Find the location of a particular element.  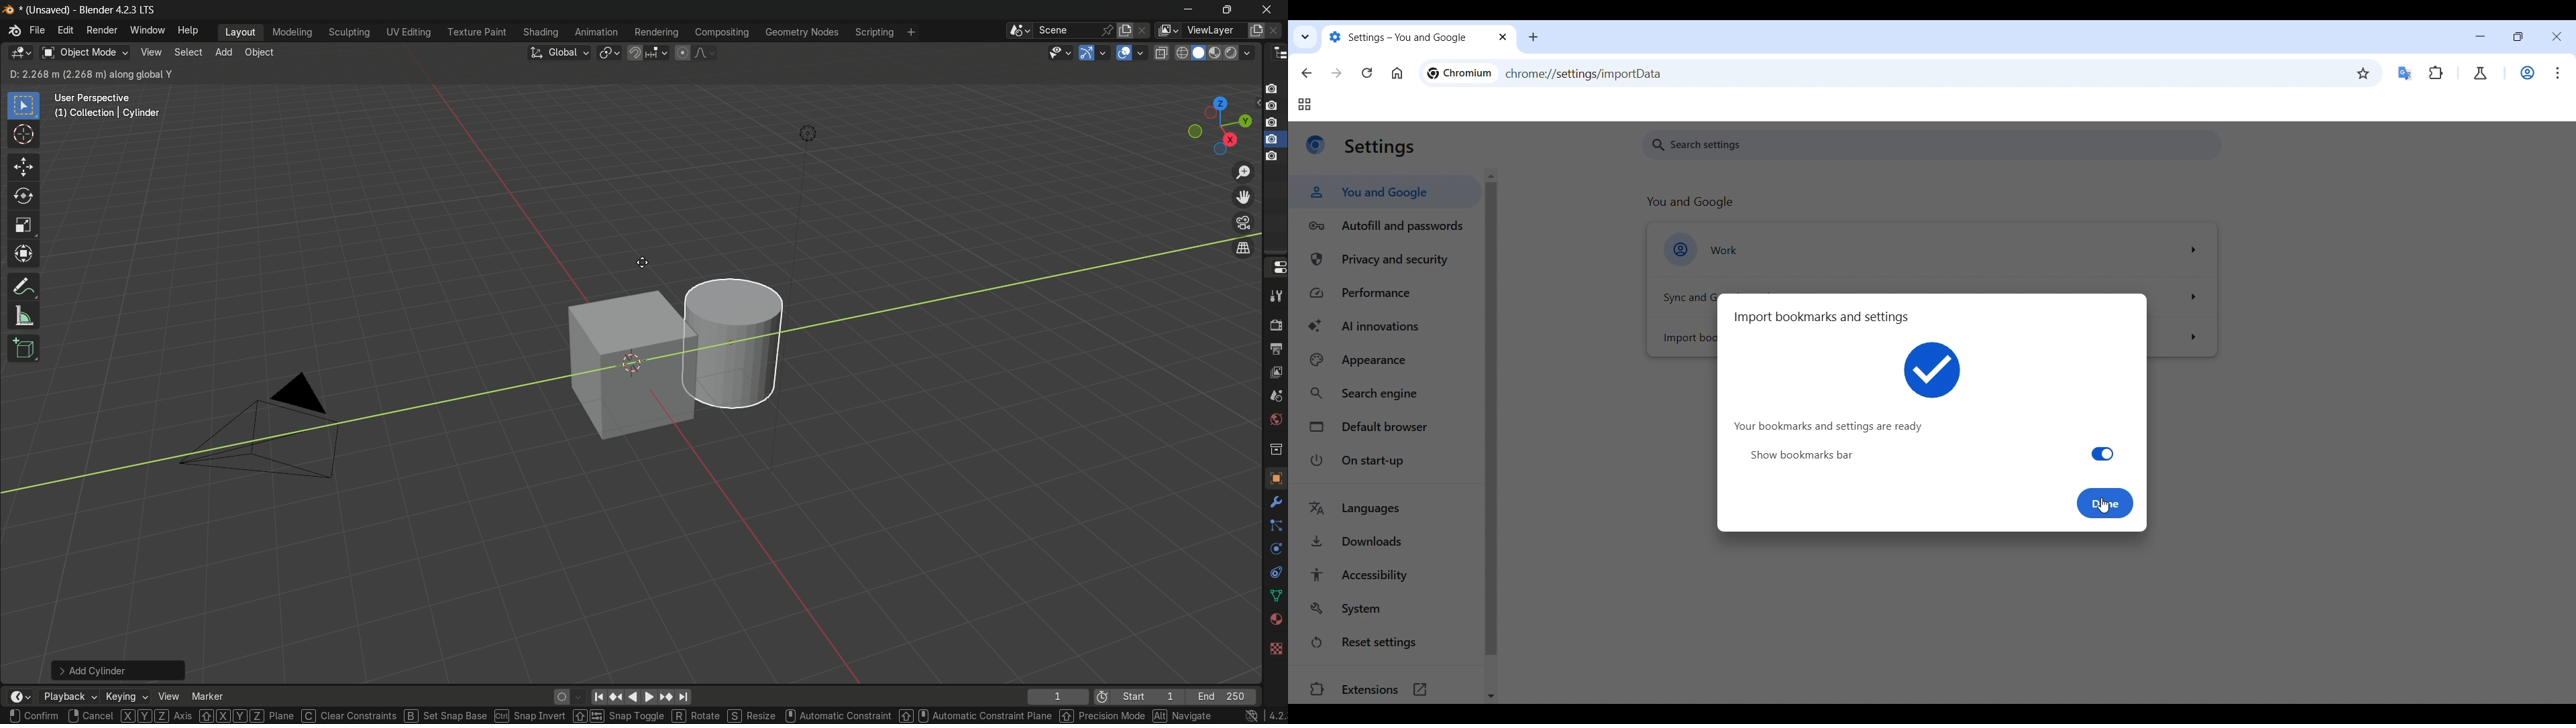

Search engine is located at coordinates (1386, 394).